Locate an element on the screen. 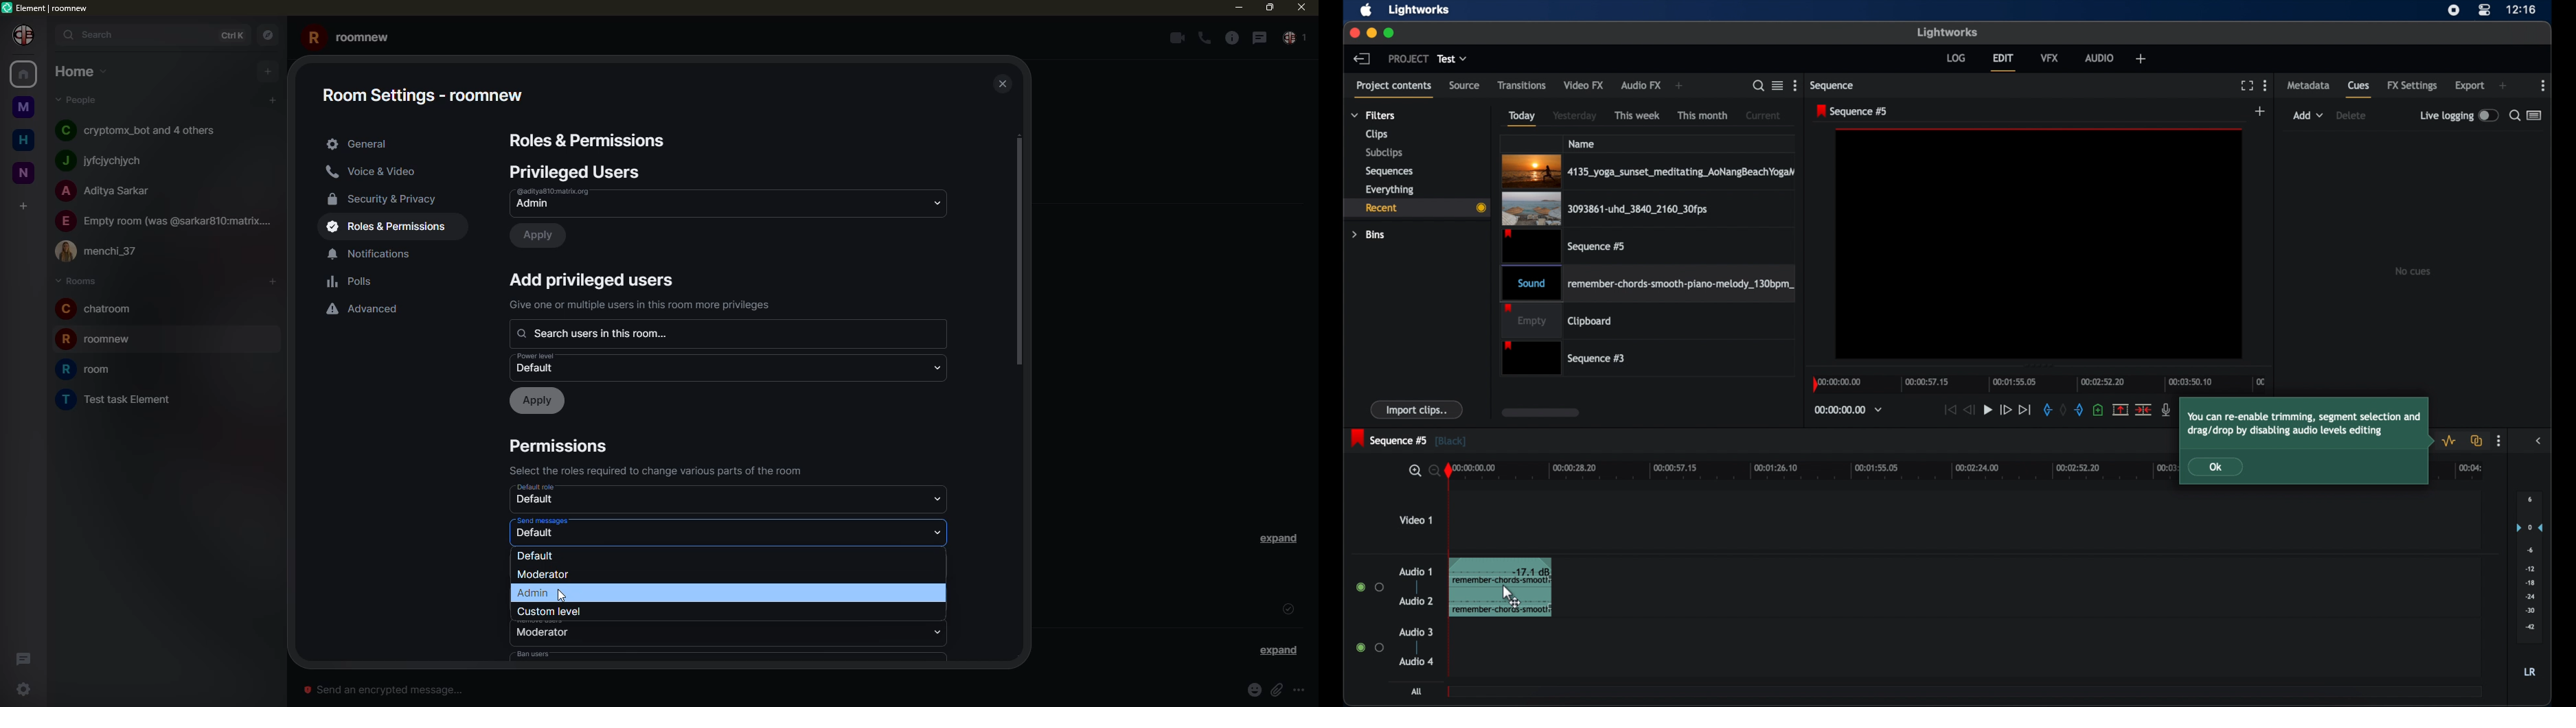 This screenshot has width=2576, height=728. space is located at coordinates (23, 104).